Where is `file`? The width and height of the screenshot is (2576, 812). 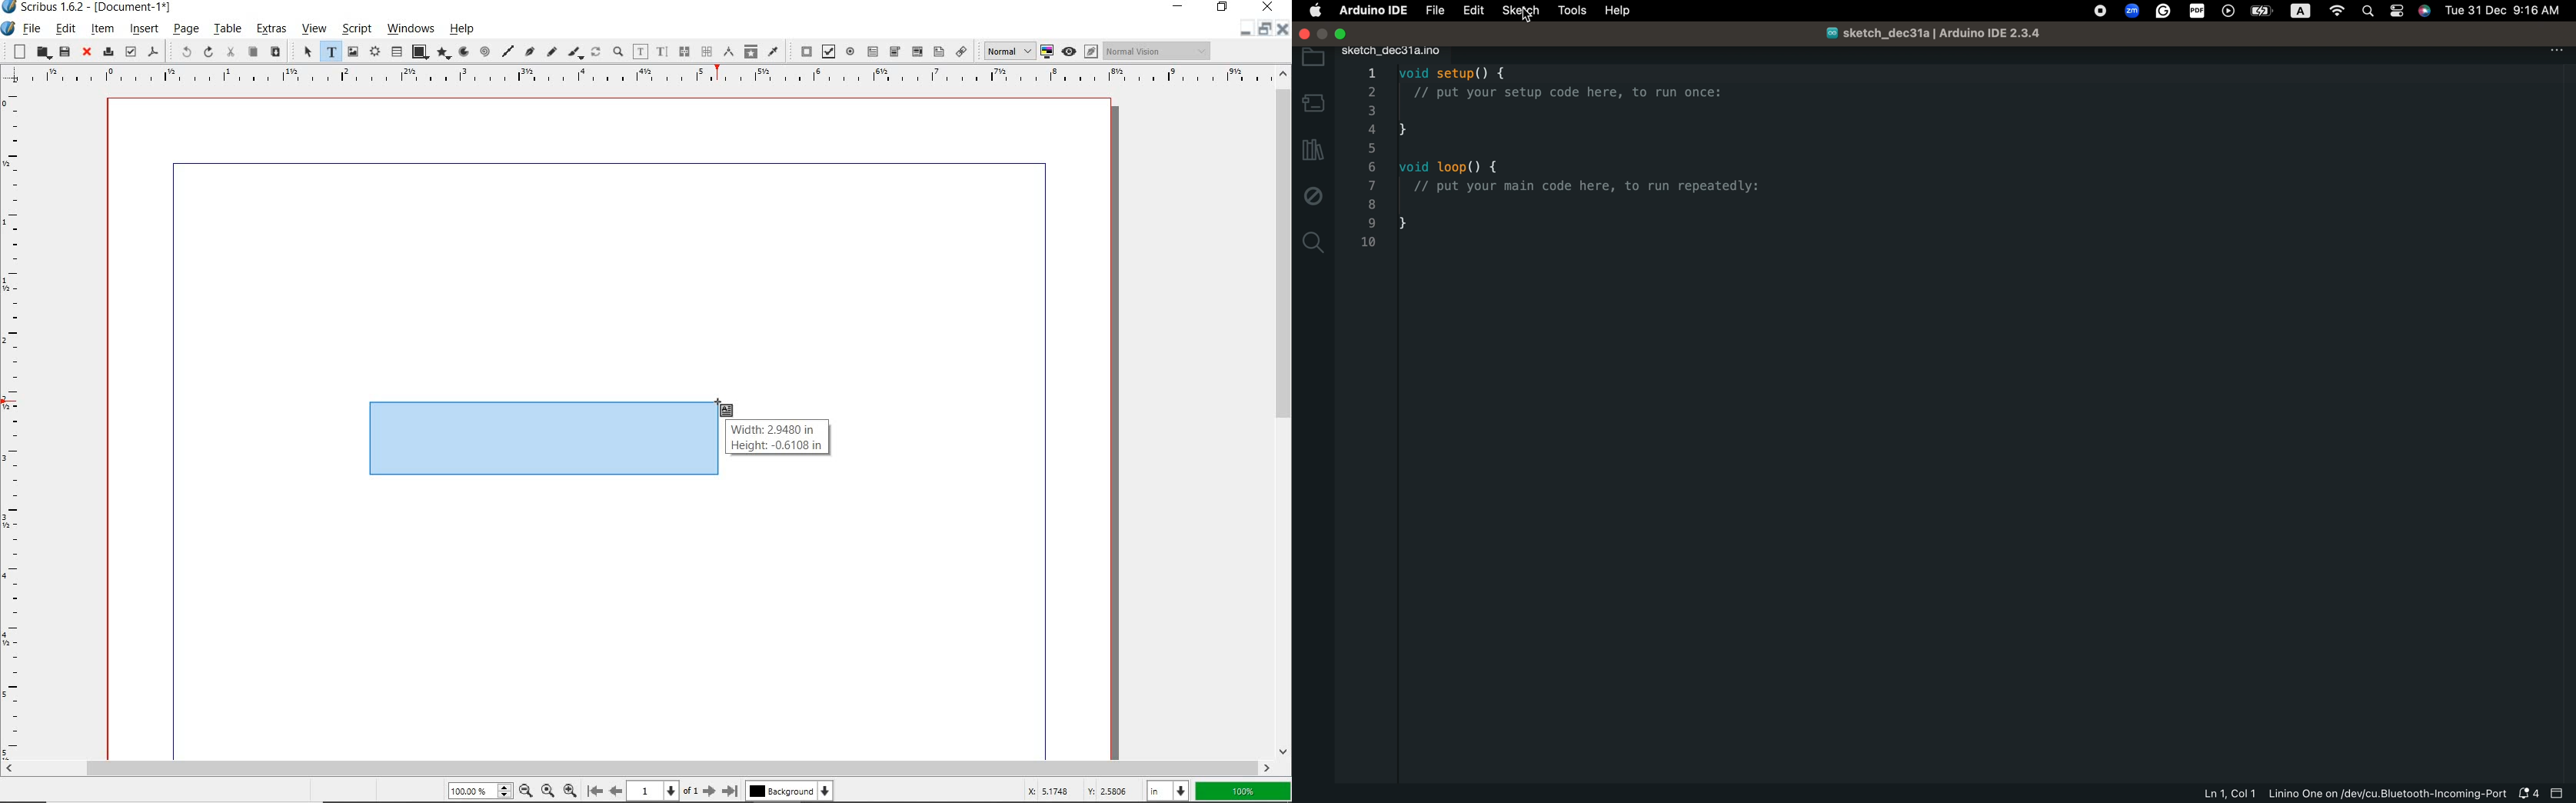 file is located at coordinates (1435, 11).